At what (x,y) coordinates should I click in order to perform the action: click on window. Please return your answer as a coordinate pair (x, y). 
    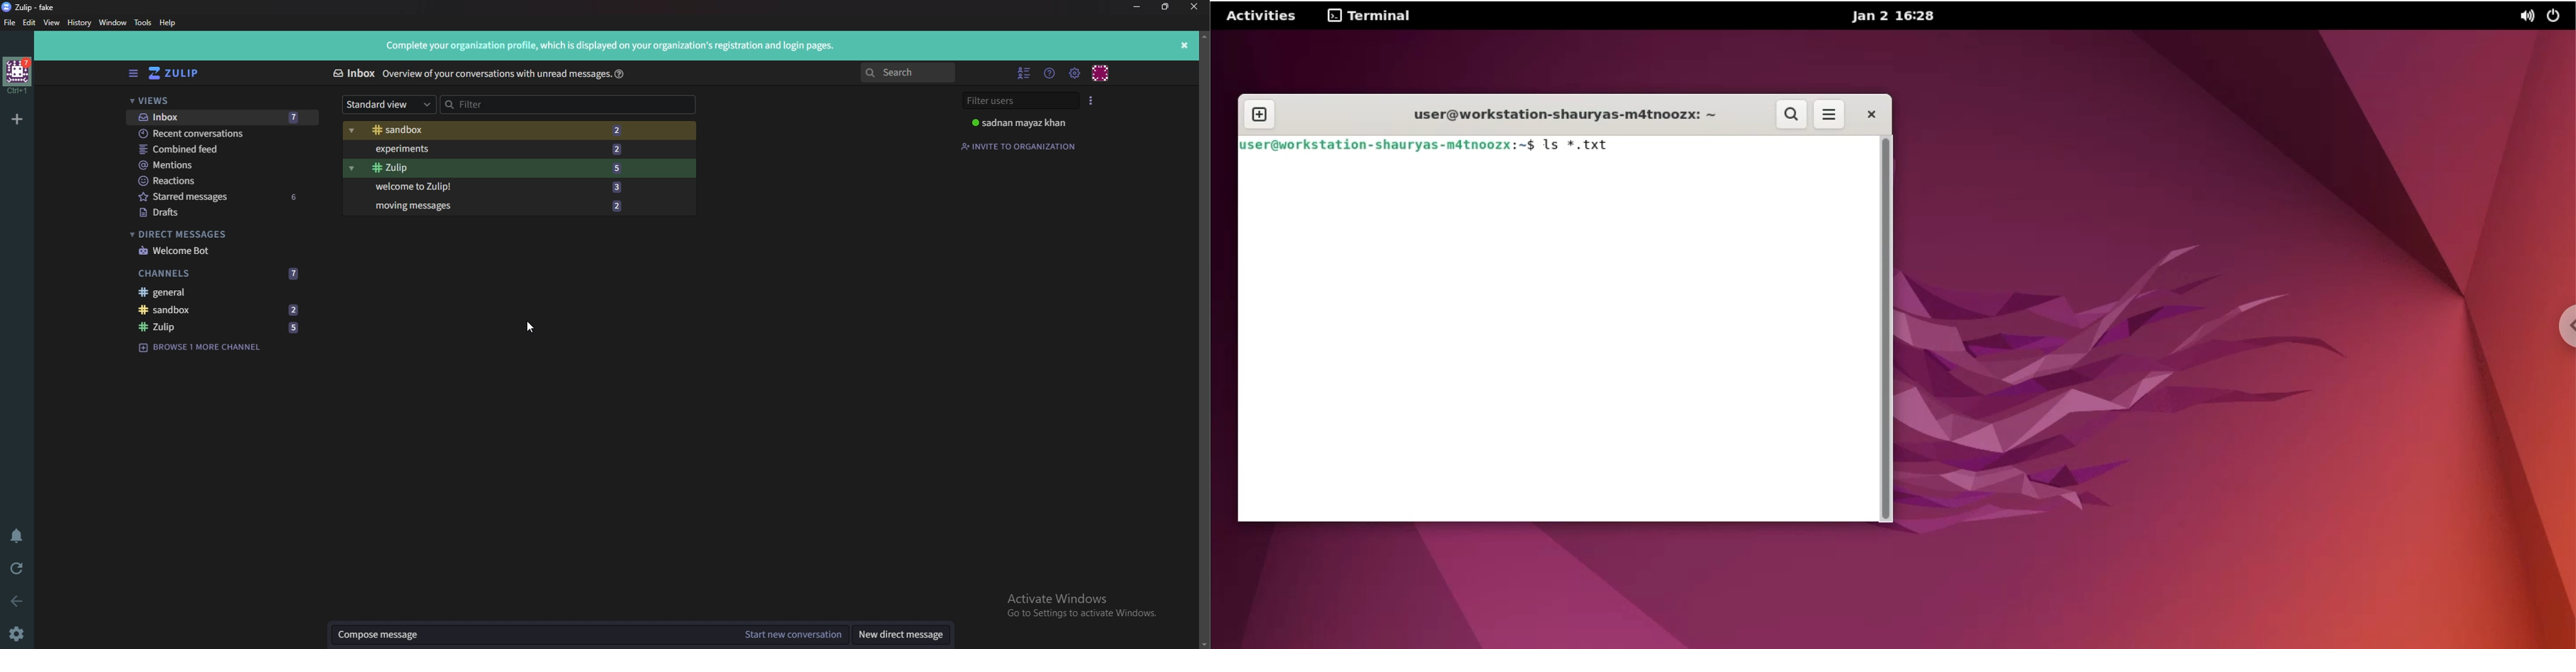
    Looking at the image, I should click on (113, 22).